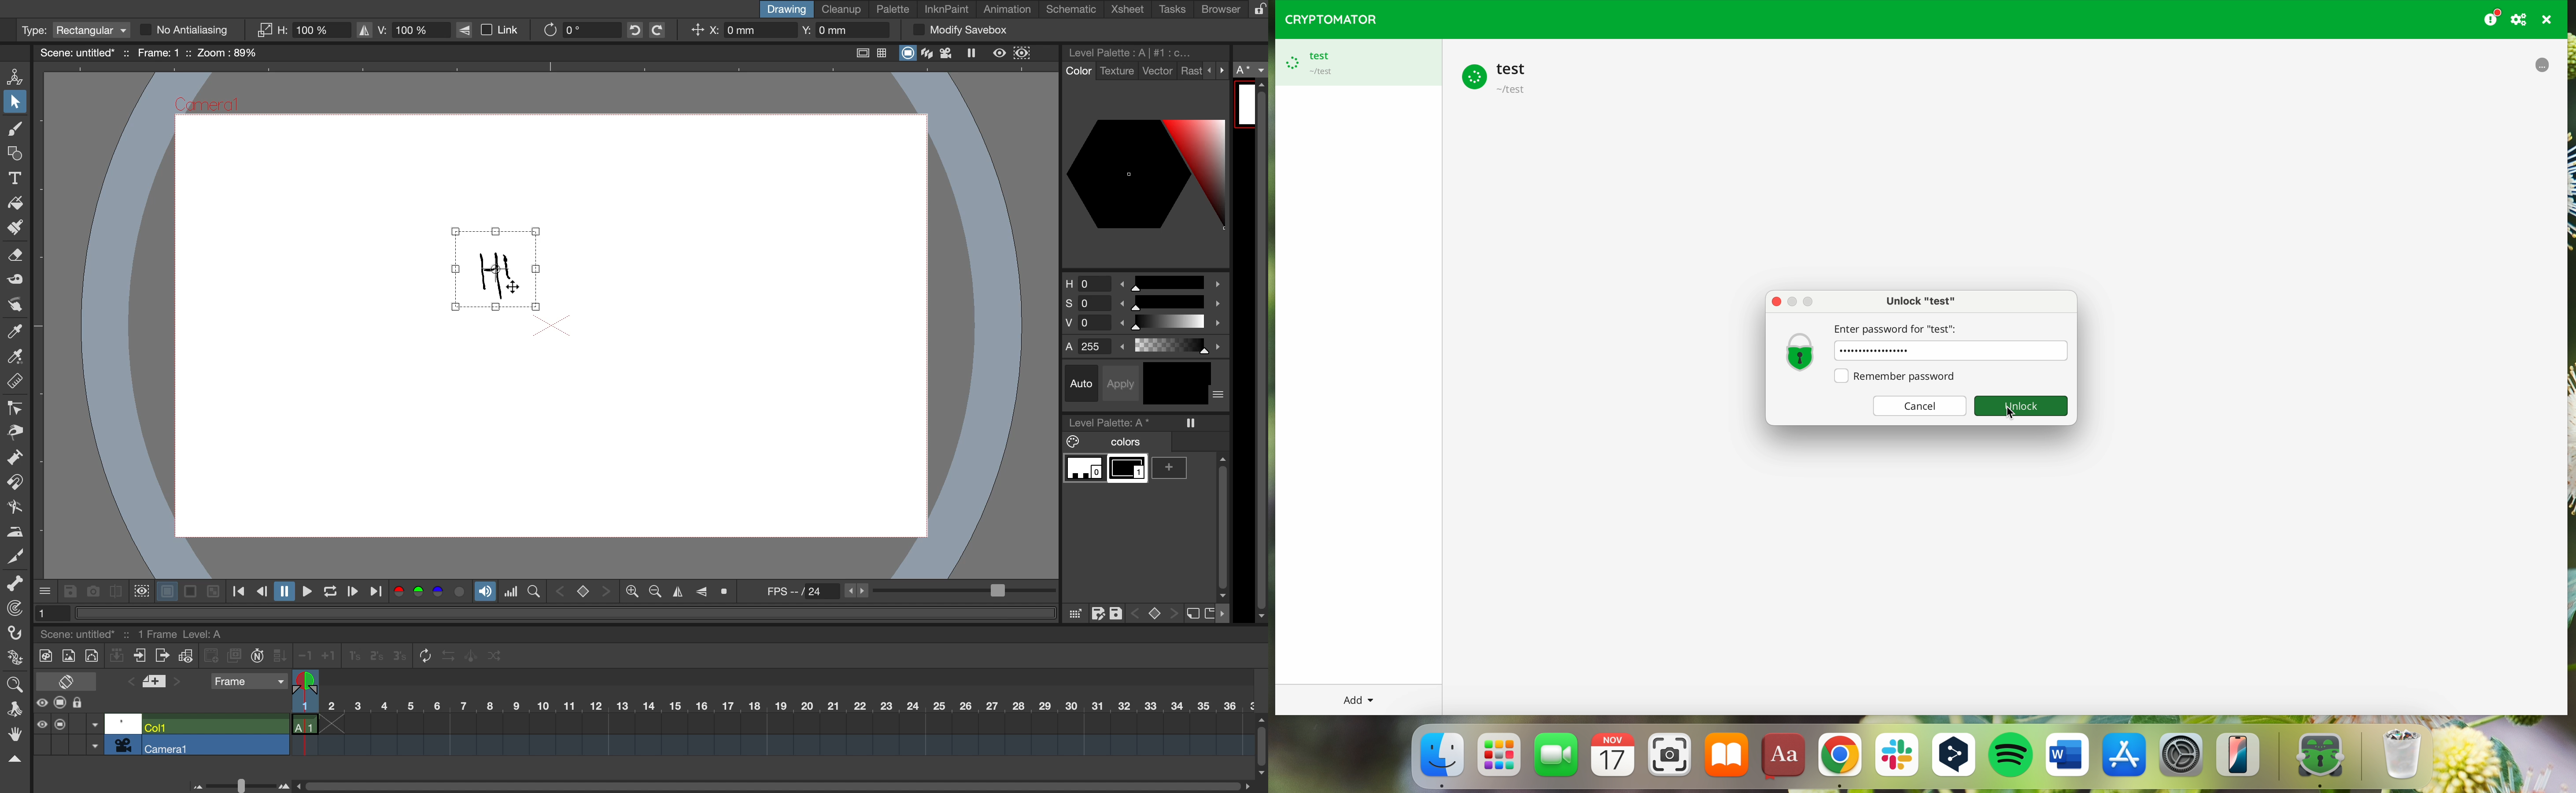  What do you see at coordinates (1898, 378) in the screenshot?
I see `Remember password` at bounding box center [1898, 378].